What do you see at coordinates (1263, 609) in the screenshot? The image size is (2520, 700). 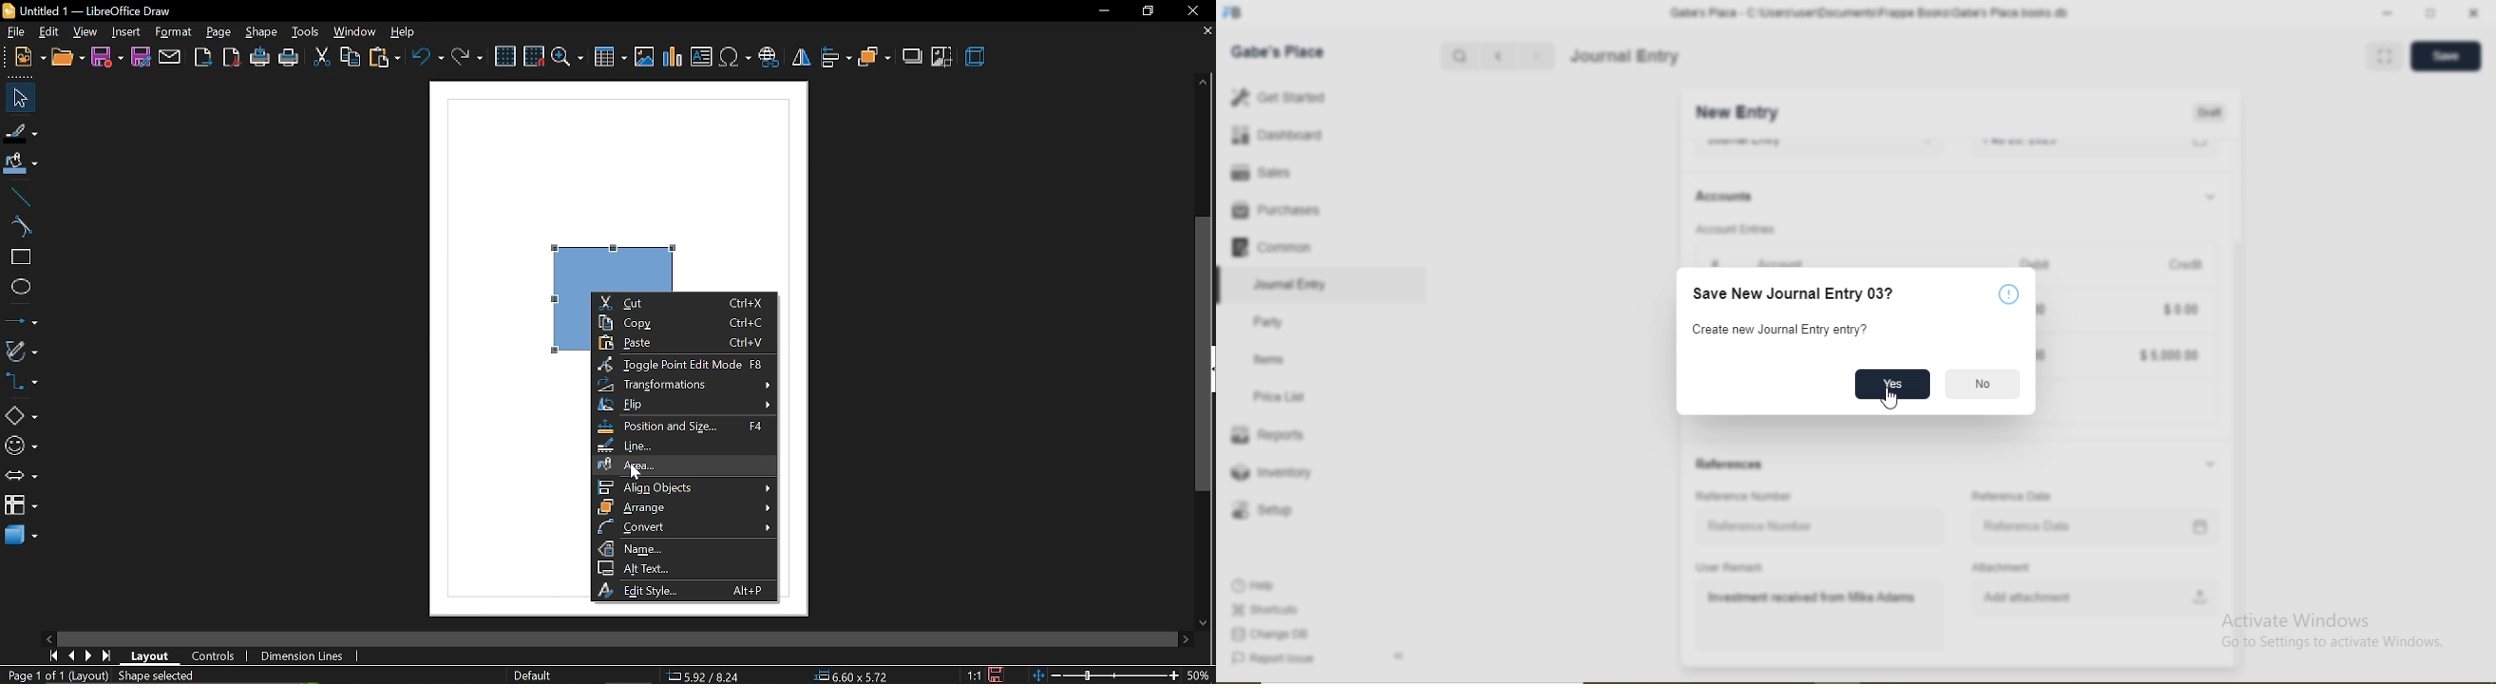 I see `Shortcuts` at bounding box center [1263, 609].